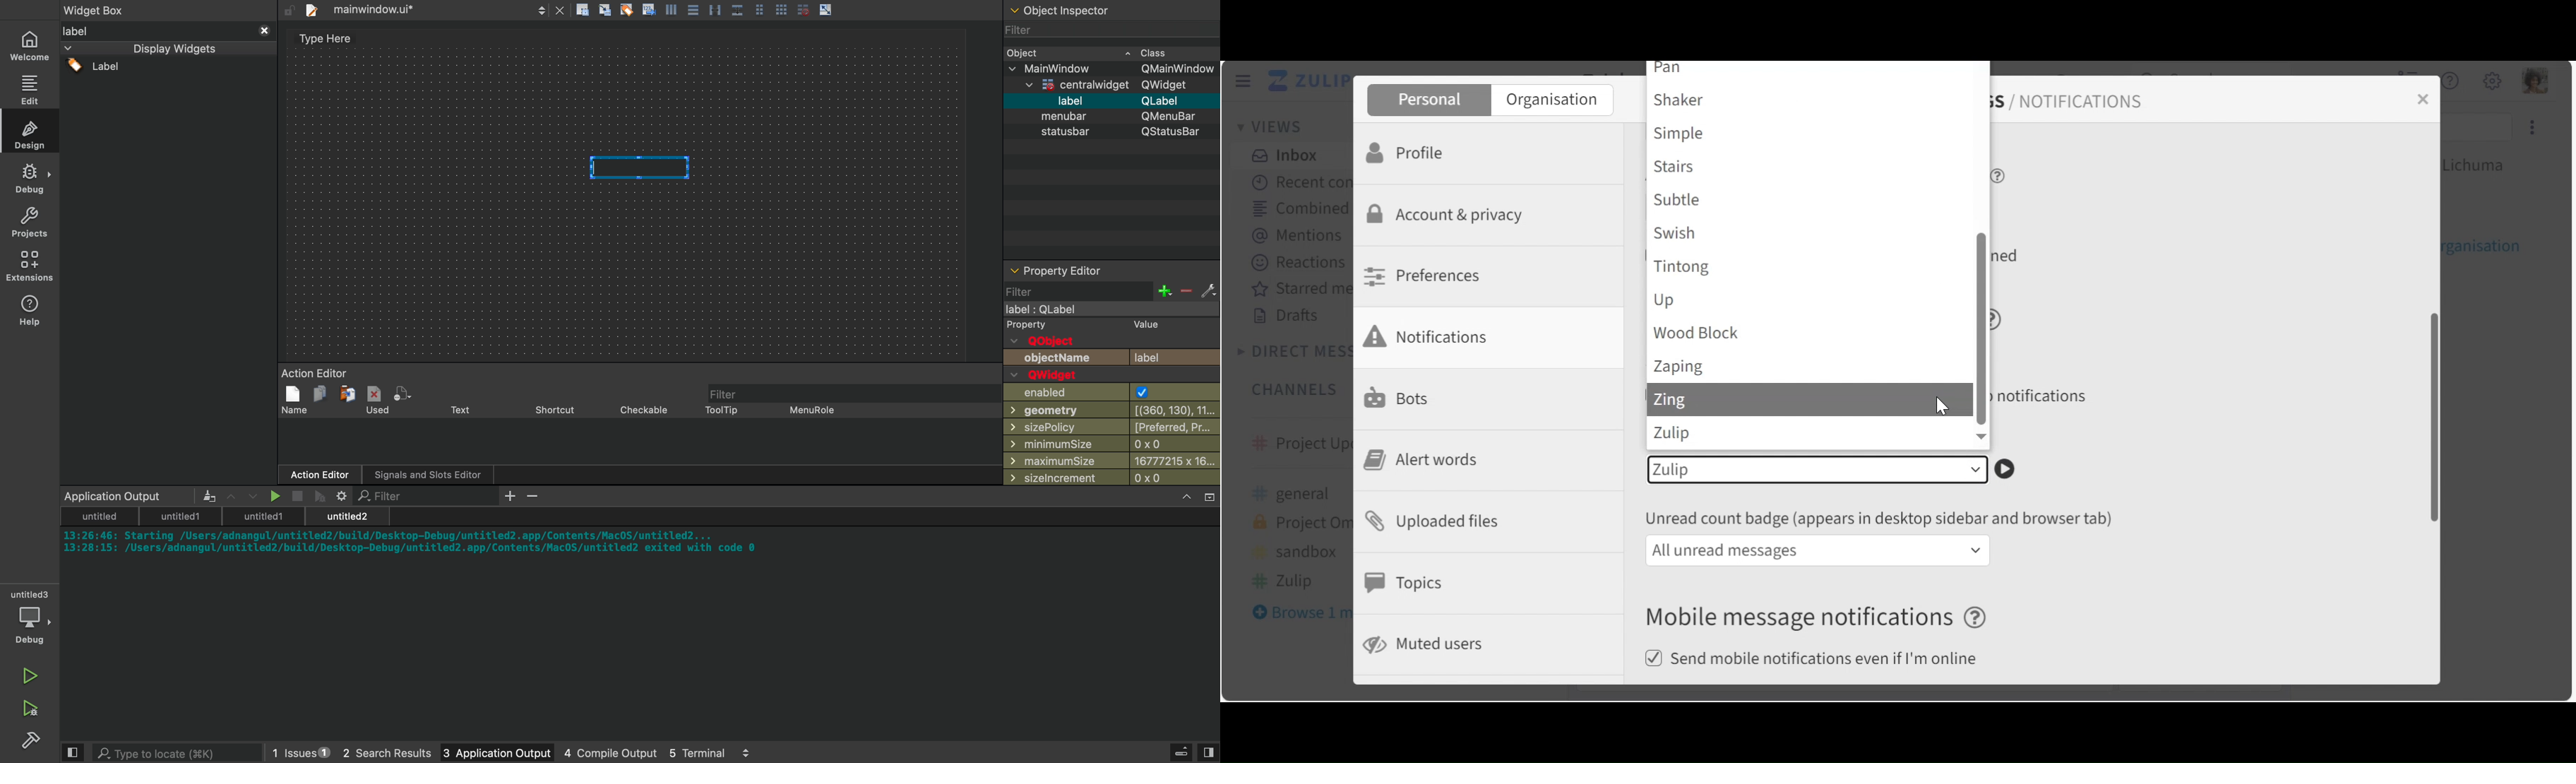  What do you see at coordinates (1818, 550) in the screenshot?
I see `unread count badge dropdown menu` at bounding box center [1818, 550].